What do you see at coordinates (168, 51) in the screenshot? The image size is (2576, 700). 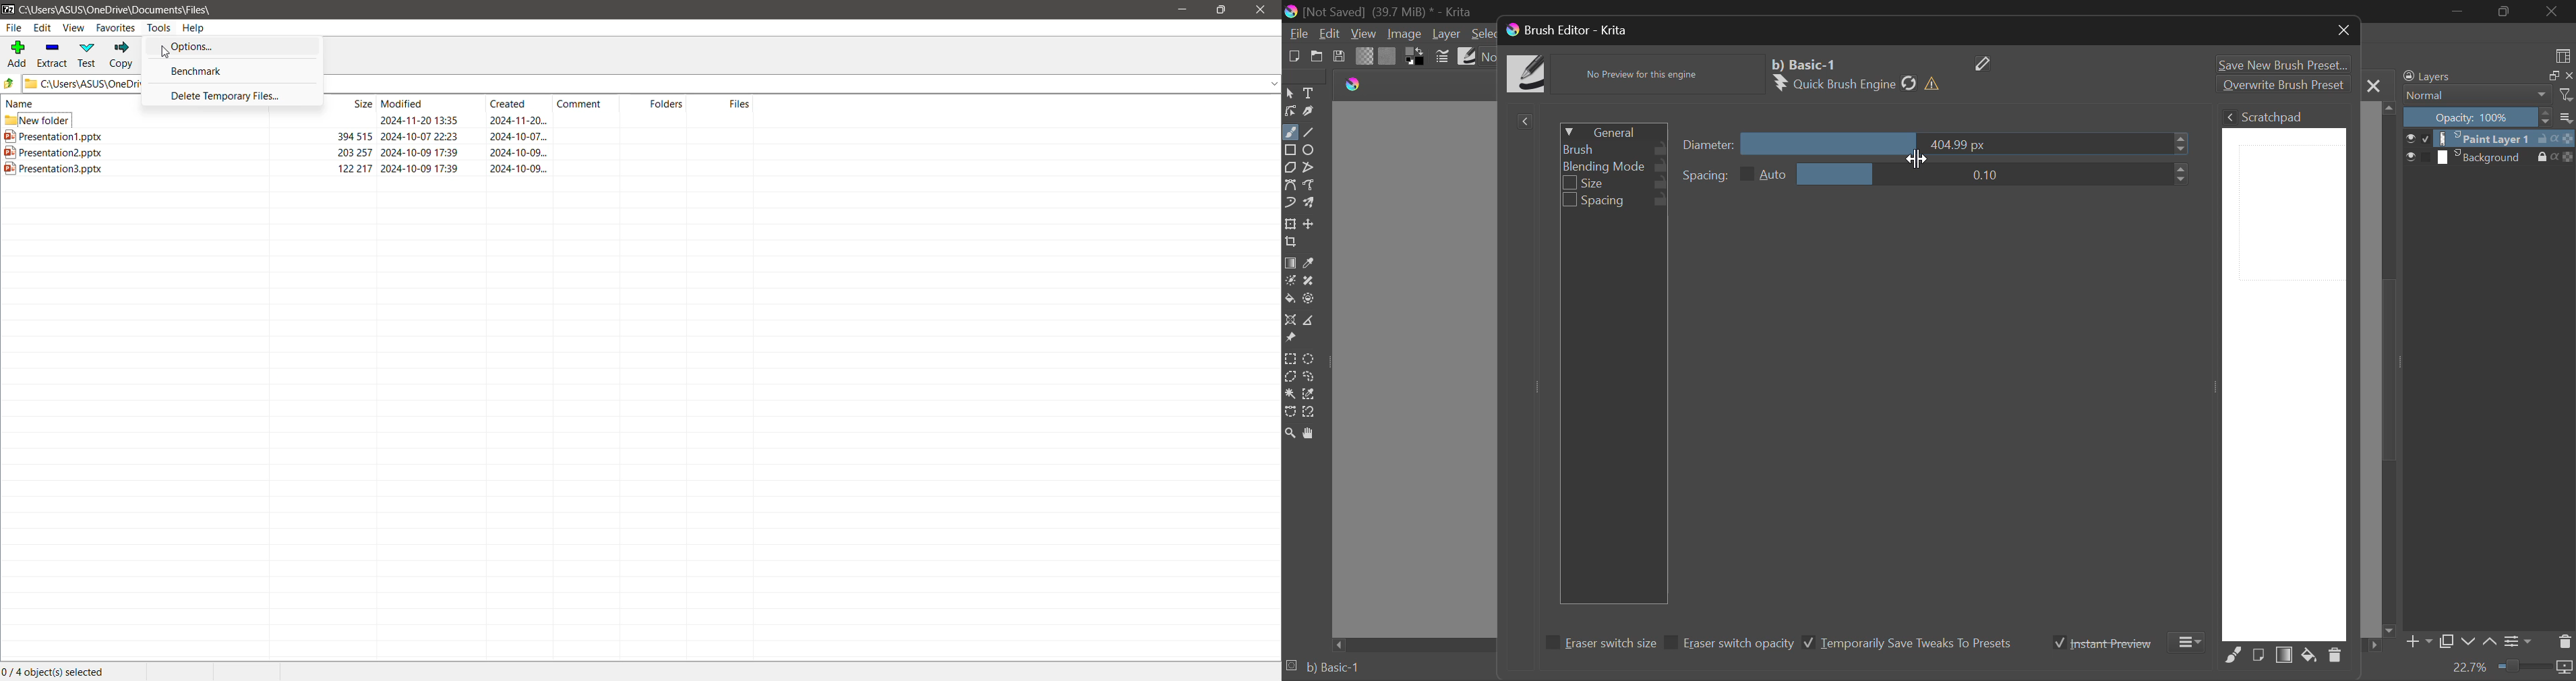 I see `cursor` at bounding box center [168, 51].